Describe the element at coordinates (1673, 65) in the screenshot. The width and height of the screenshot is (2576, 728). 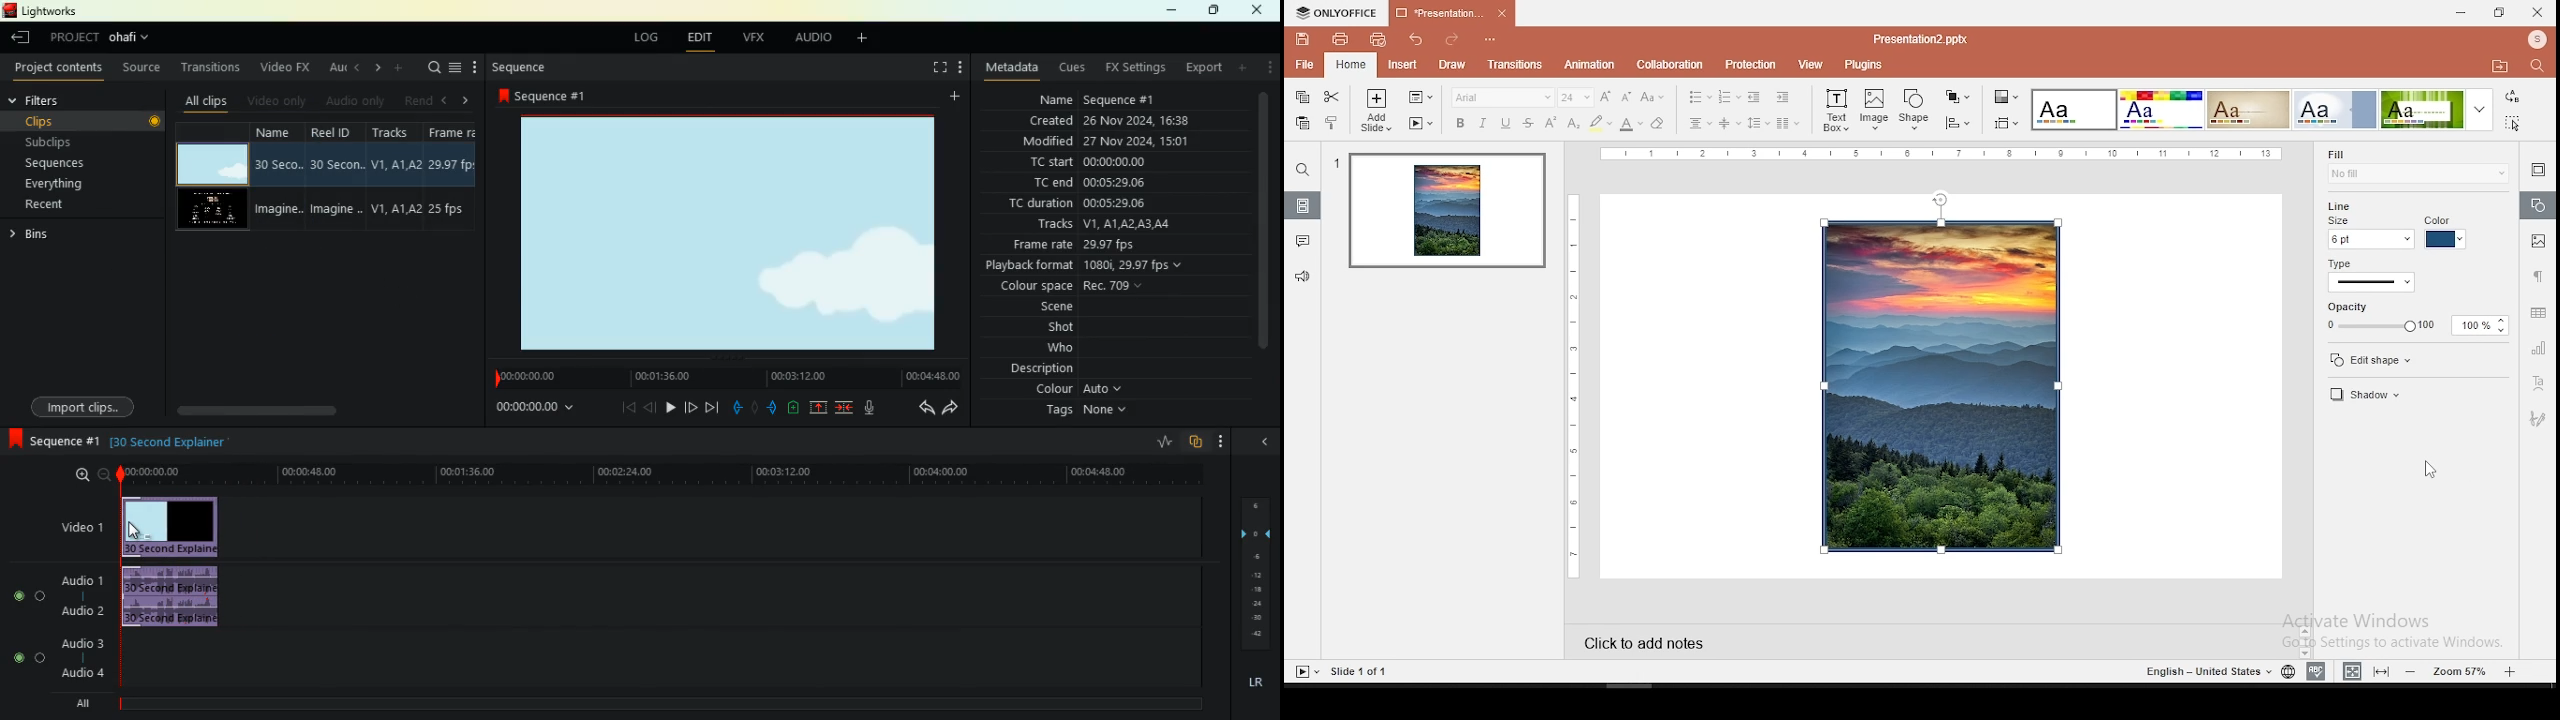
I see `collaboration` at that location.